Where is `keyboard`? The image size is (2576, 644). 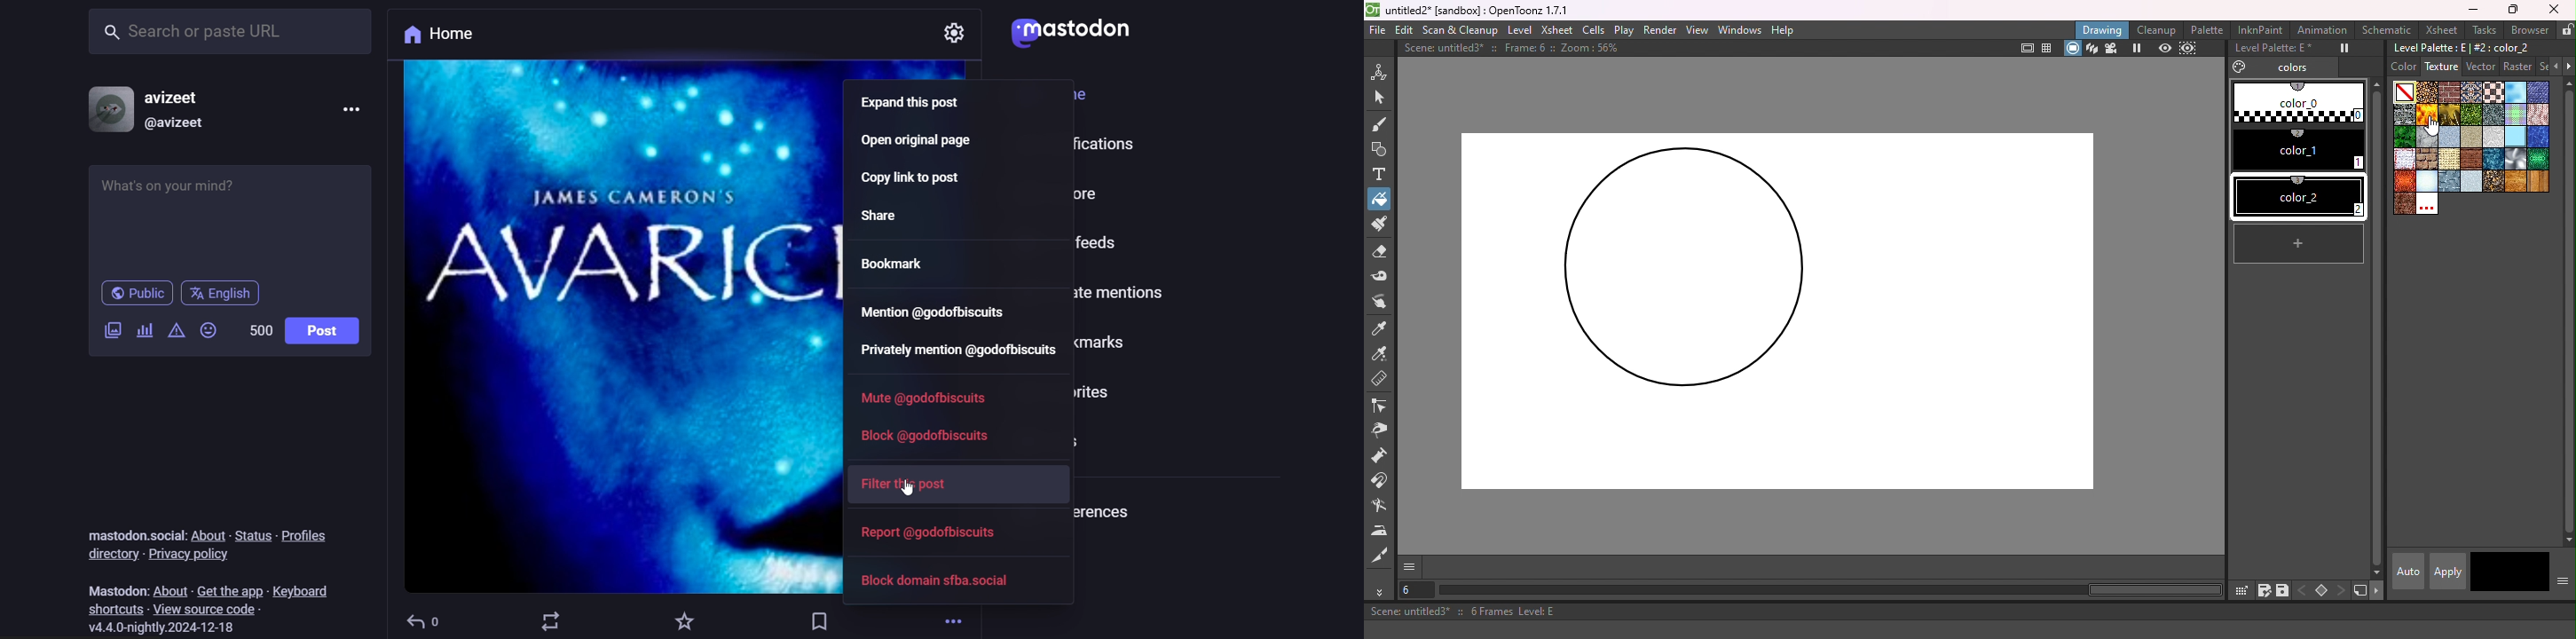
keyboard is located at coordinates (301, 590).